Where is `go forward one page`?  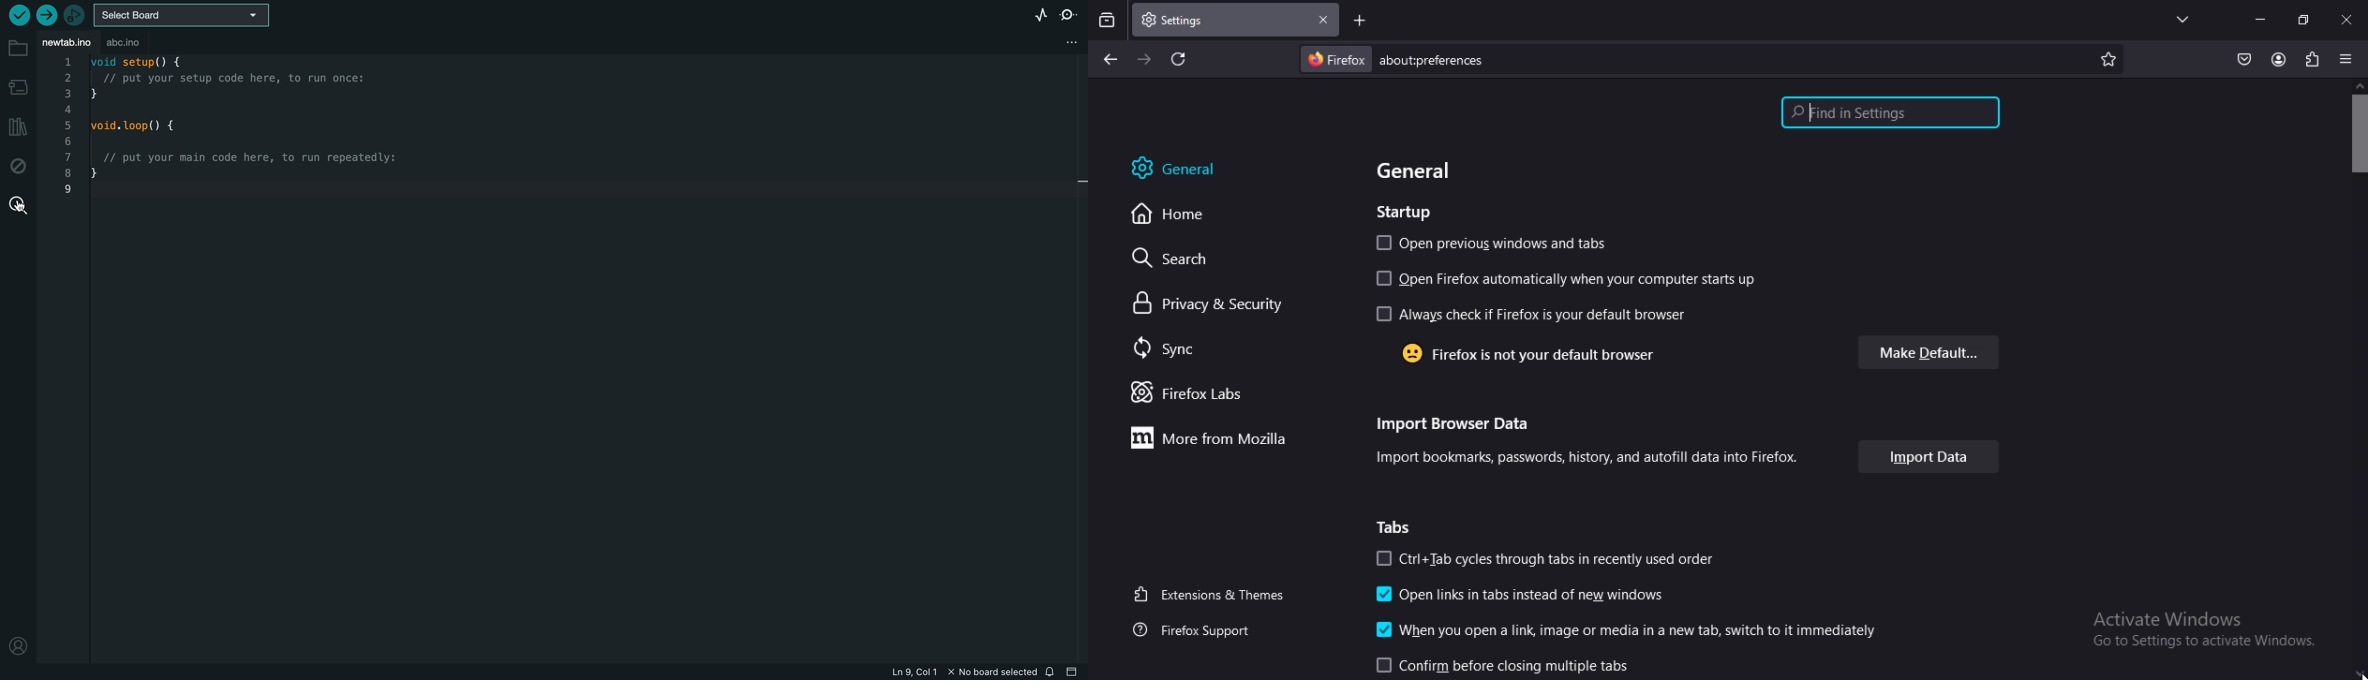
go forward one page is located at coordinates (1144, 59).